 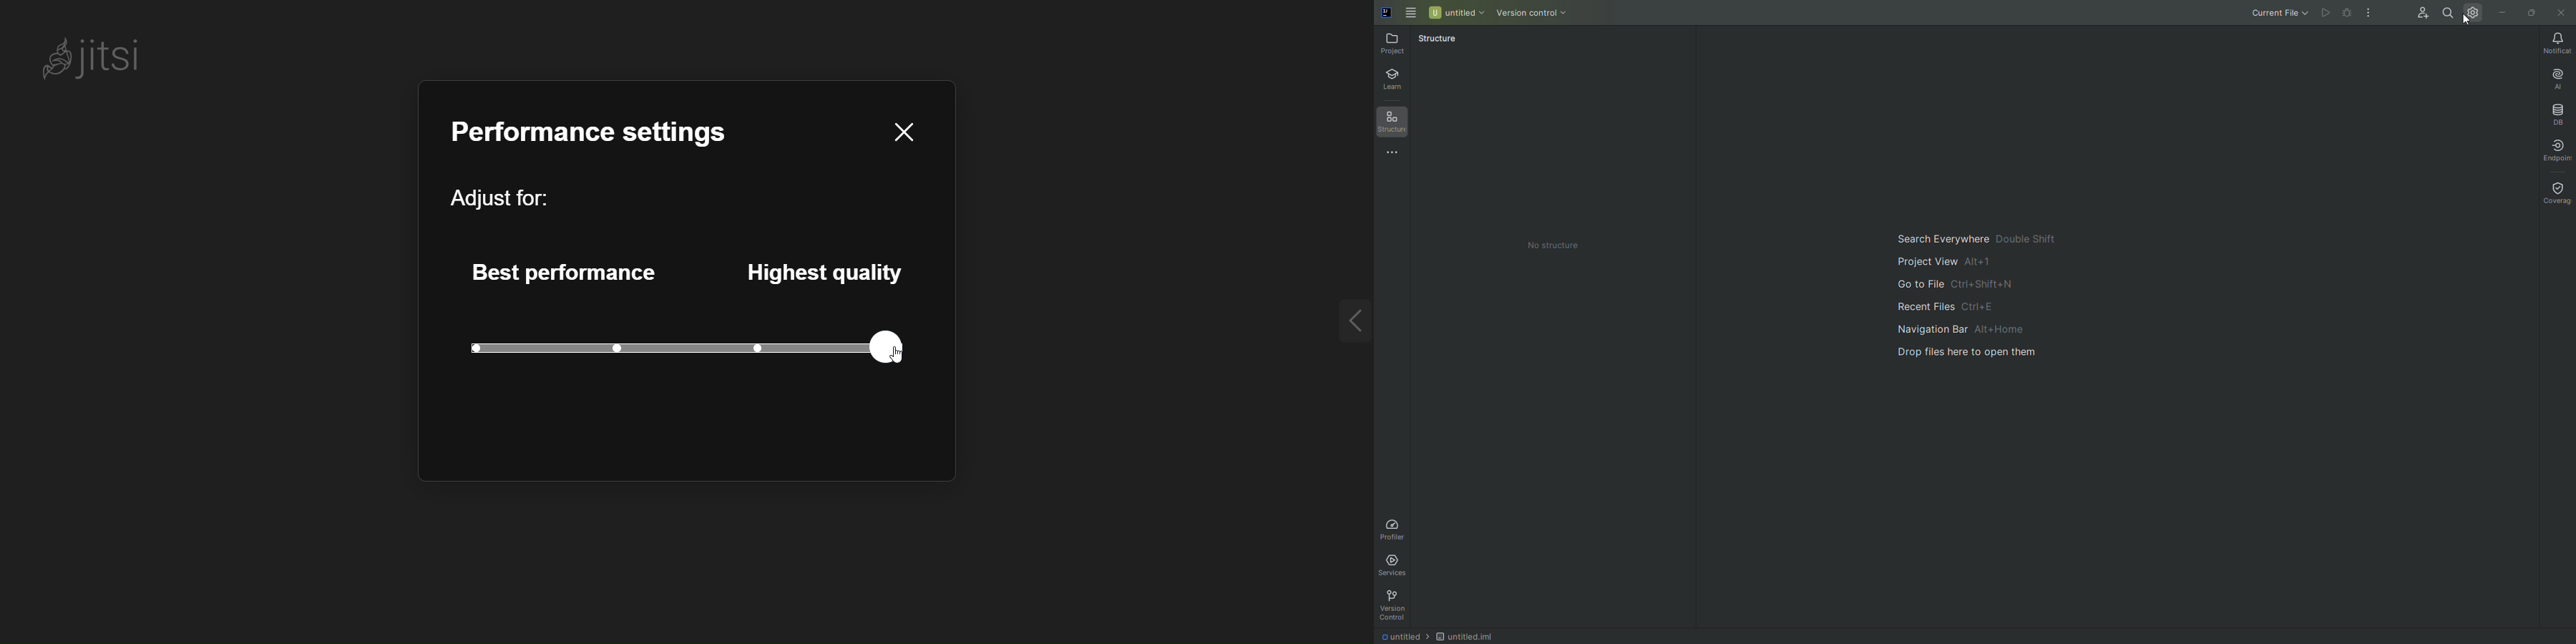 What do you see at coordinates (1977, 261) in the screenshot?
I see `project view` at bounding box center [1977, 261].